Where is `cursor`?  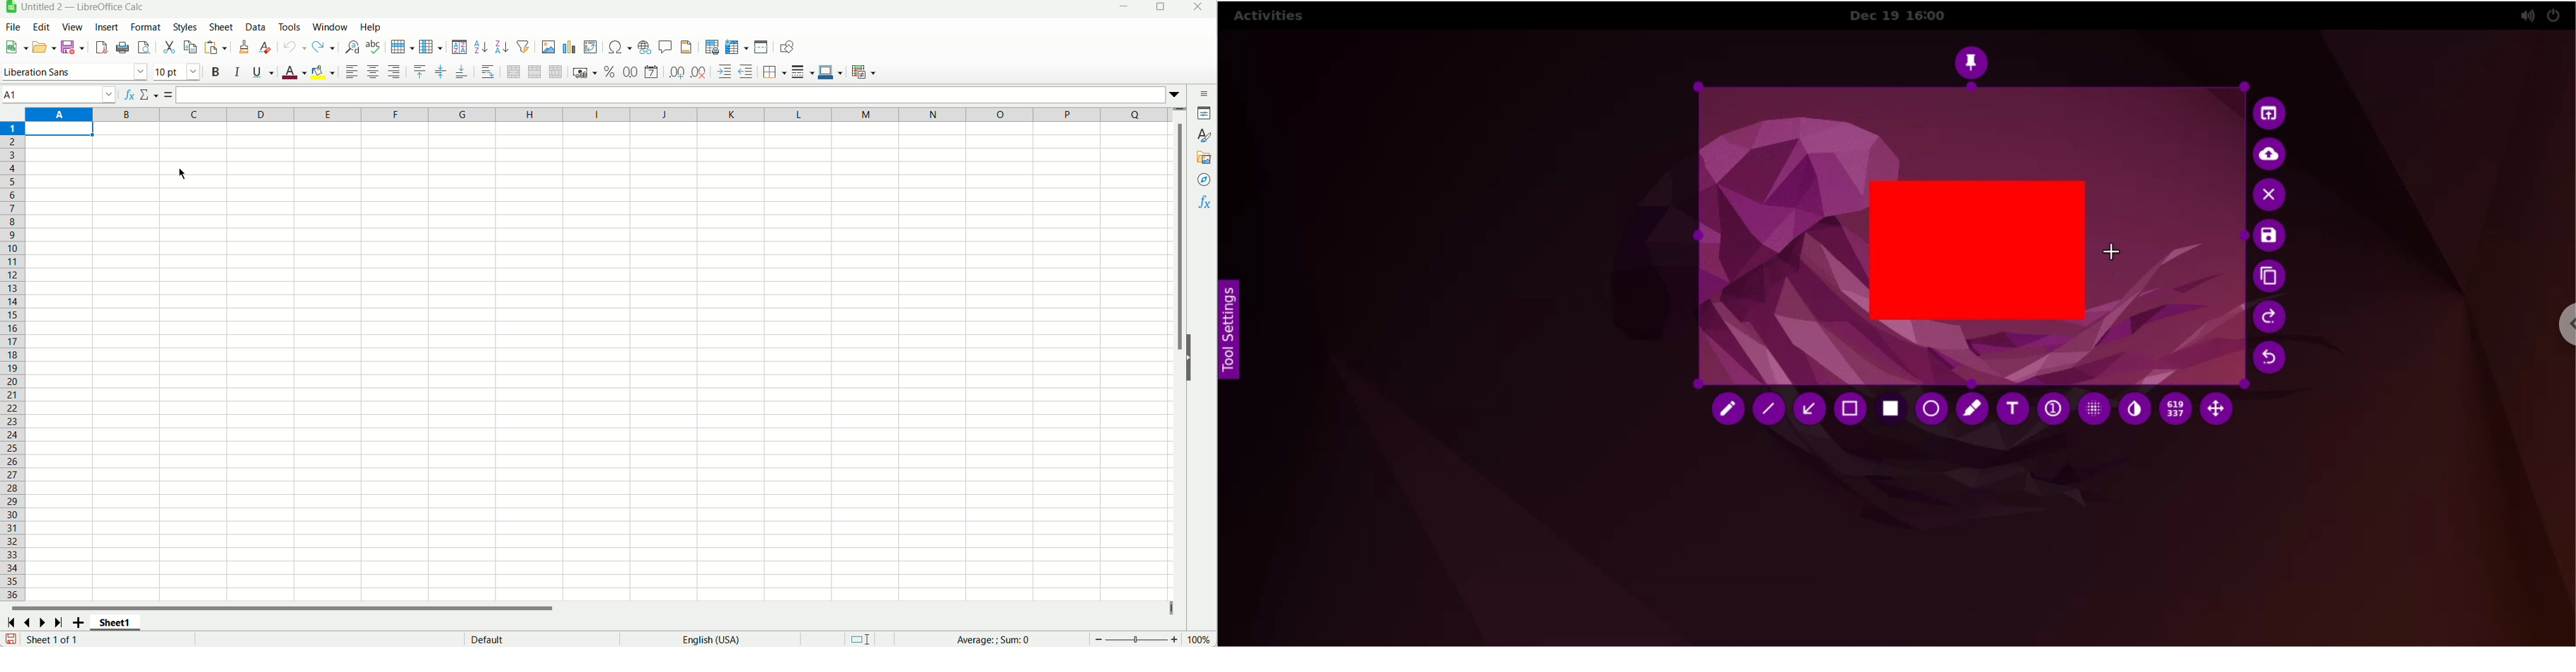
cursor is located at coordinates (181, 174).